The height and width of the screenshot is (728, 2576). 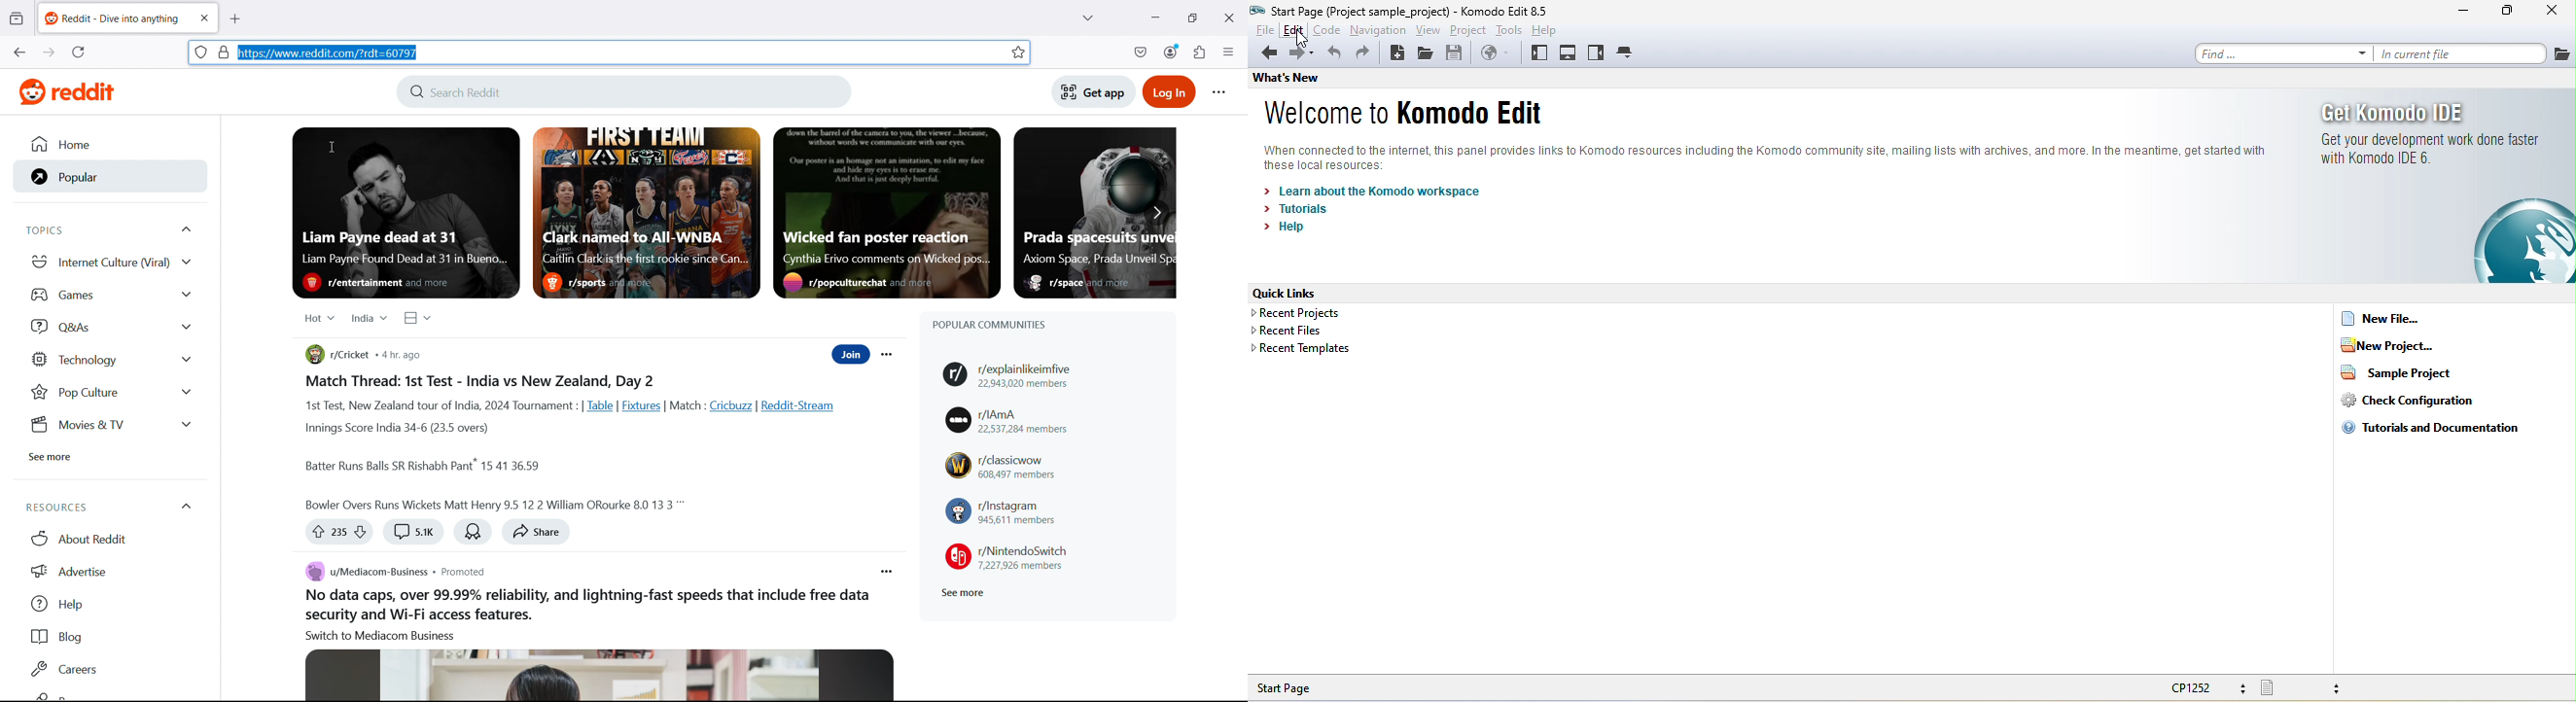 I want to click on forward, so click(x=1300, y=53).